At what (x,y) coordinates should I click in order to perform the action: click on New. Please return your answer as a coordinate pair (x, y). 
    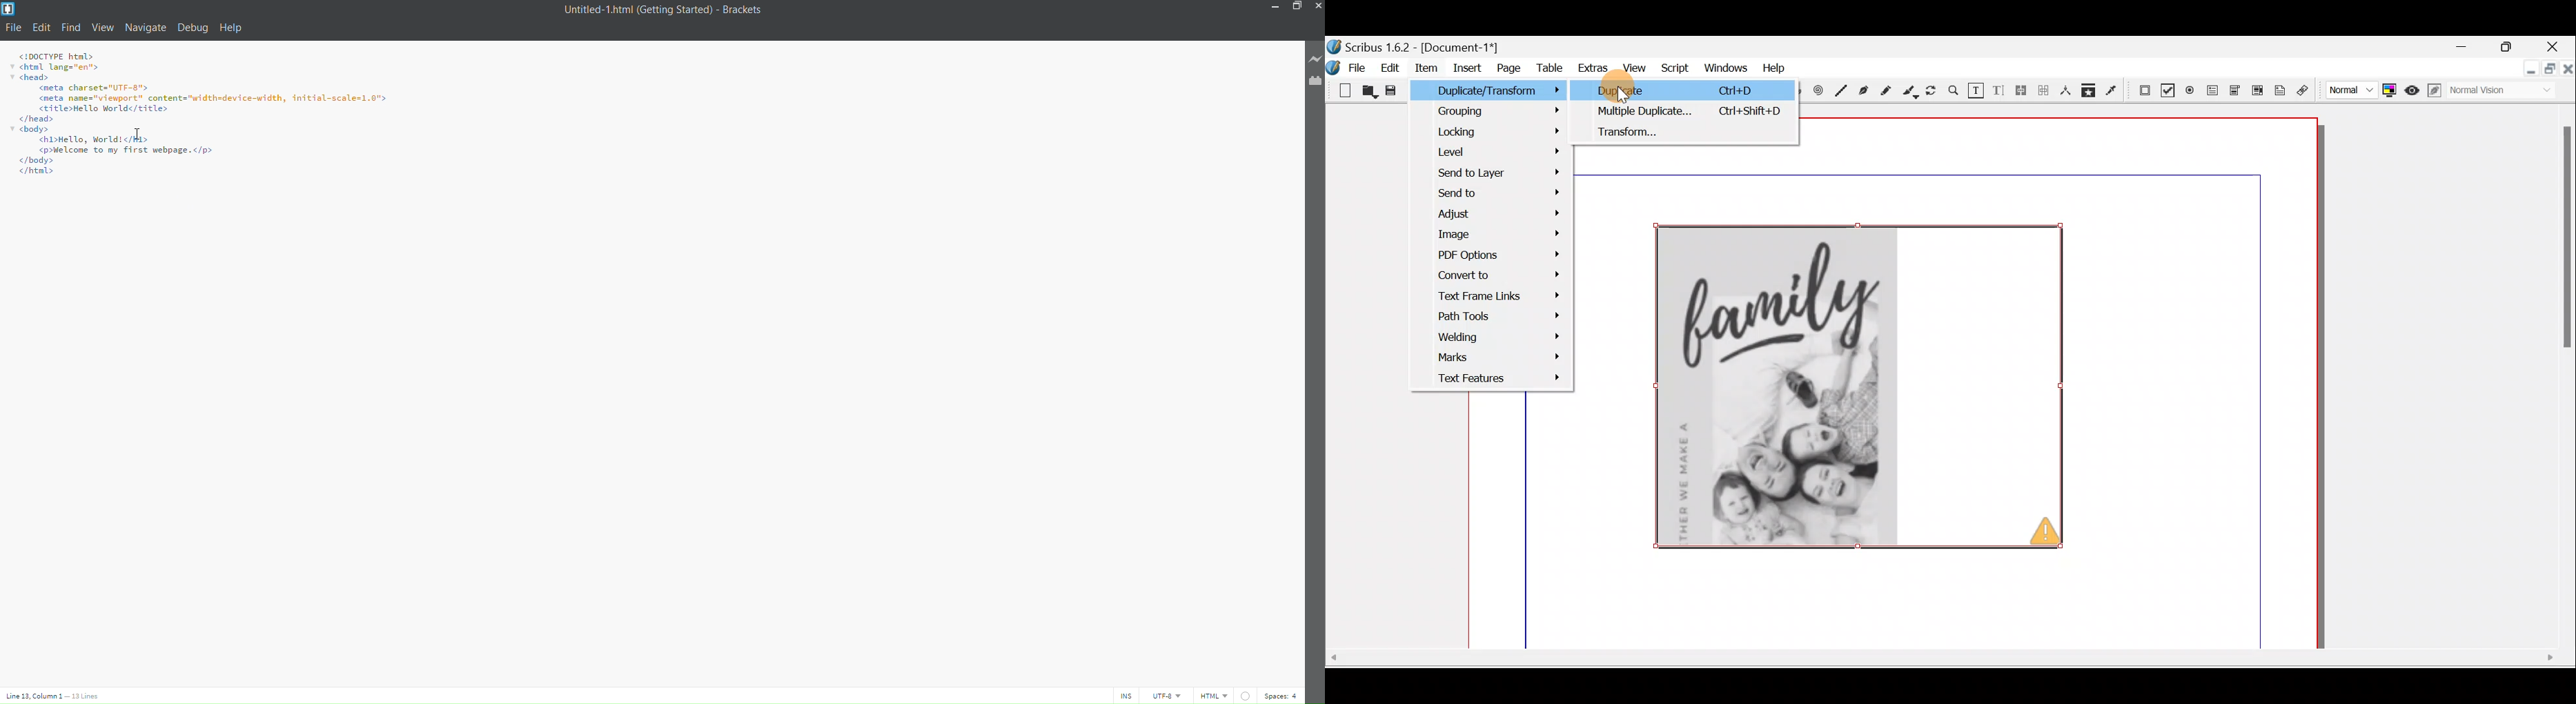
    Looking at the image, I should click on (1340, 89).